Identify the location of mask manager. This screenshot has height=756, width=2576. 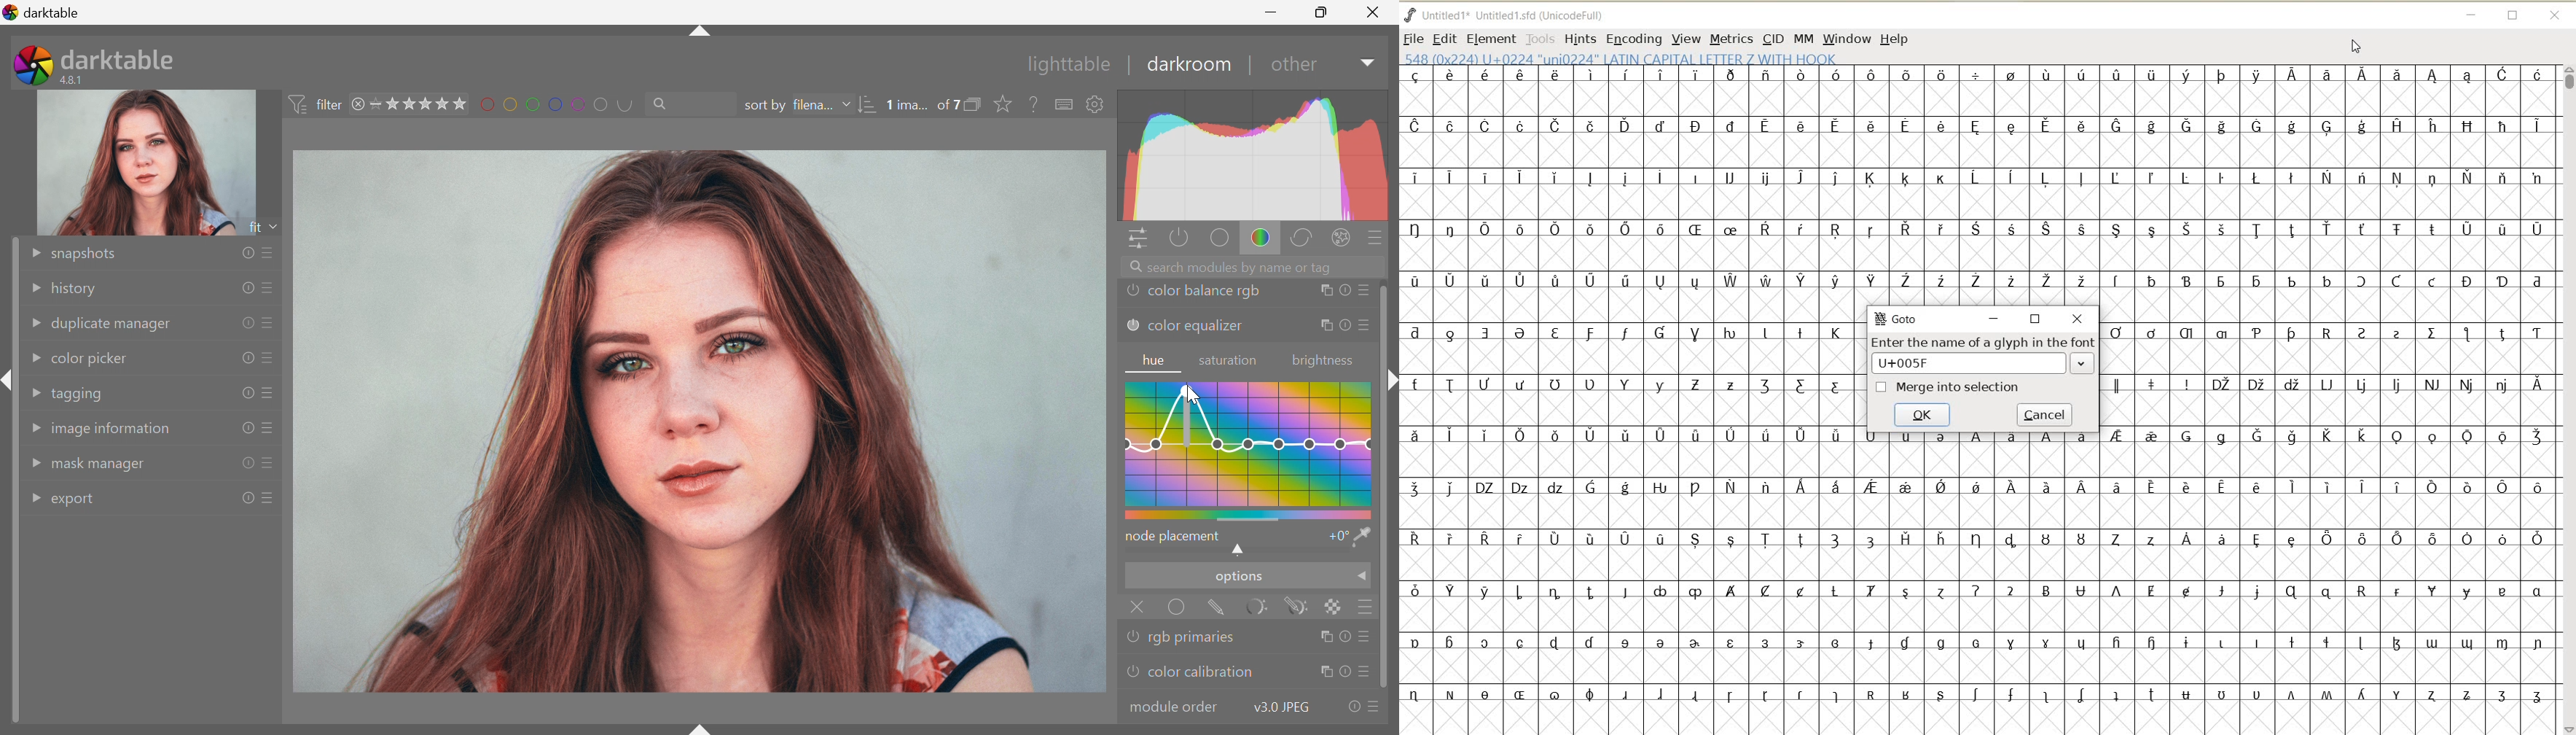
(101, 467).